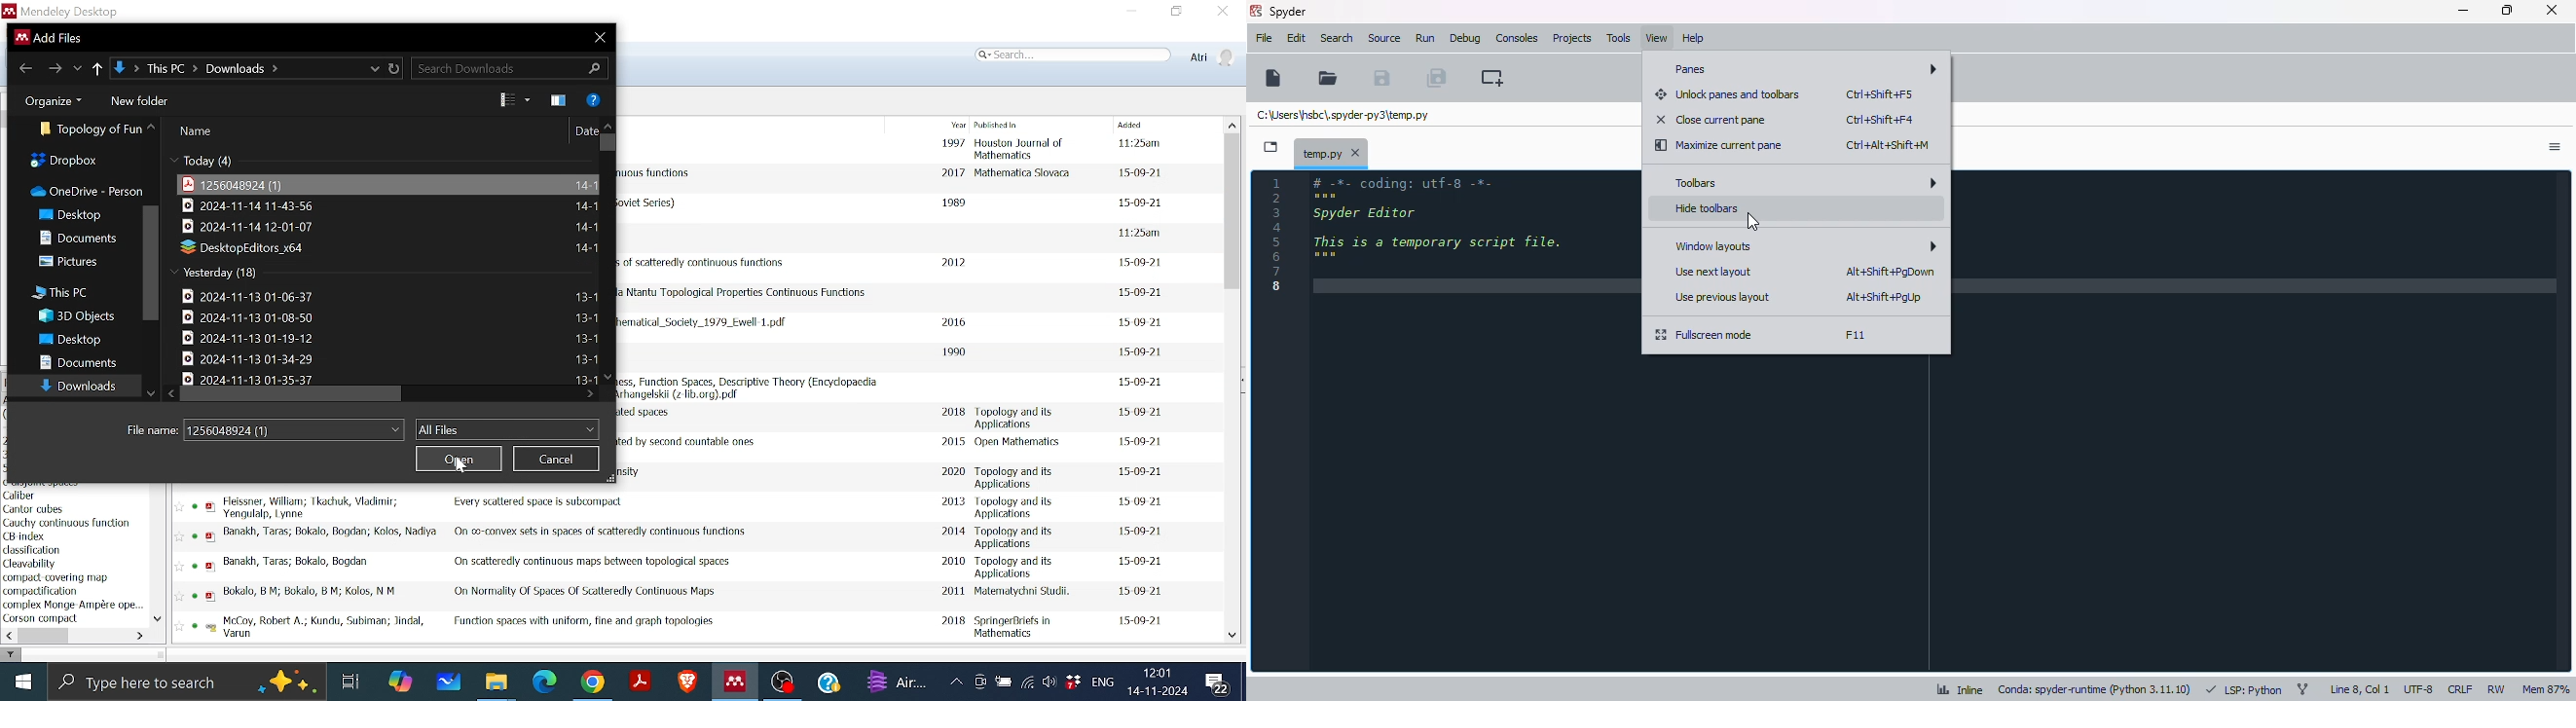 The image size is (2576, 728). I want to click on 2014, so click(953, 529).